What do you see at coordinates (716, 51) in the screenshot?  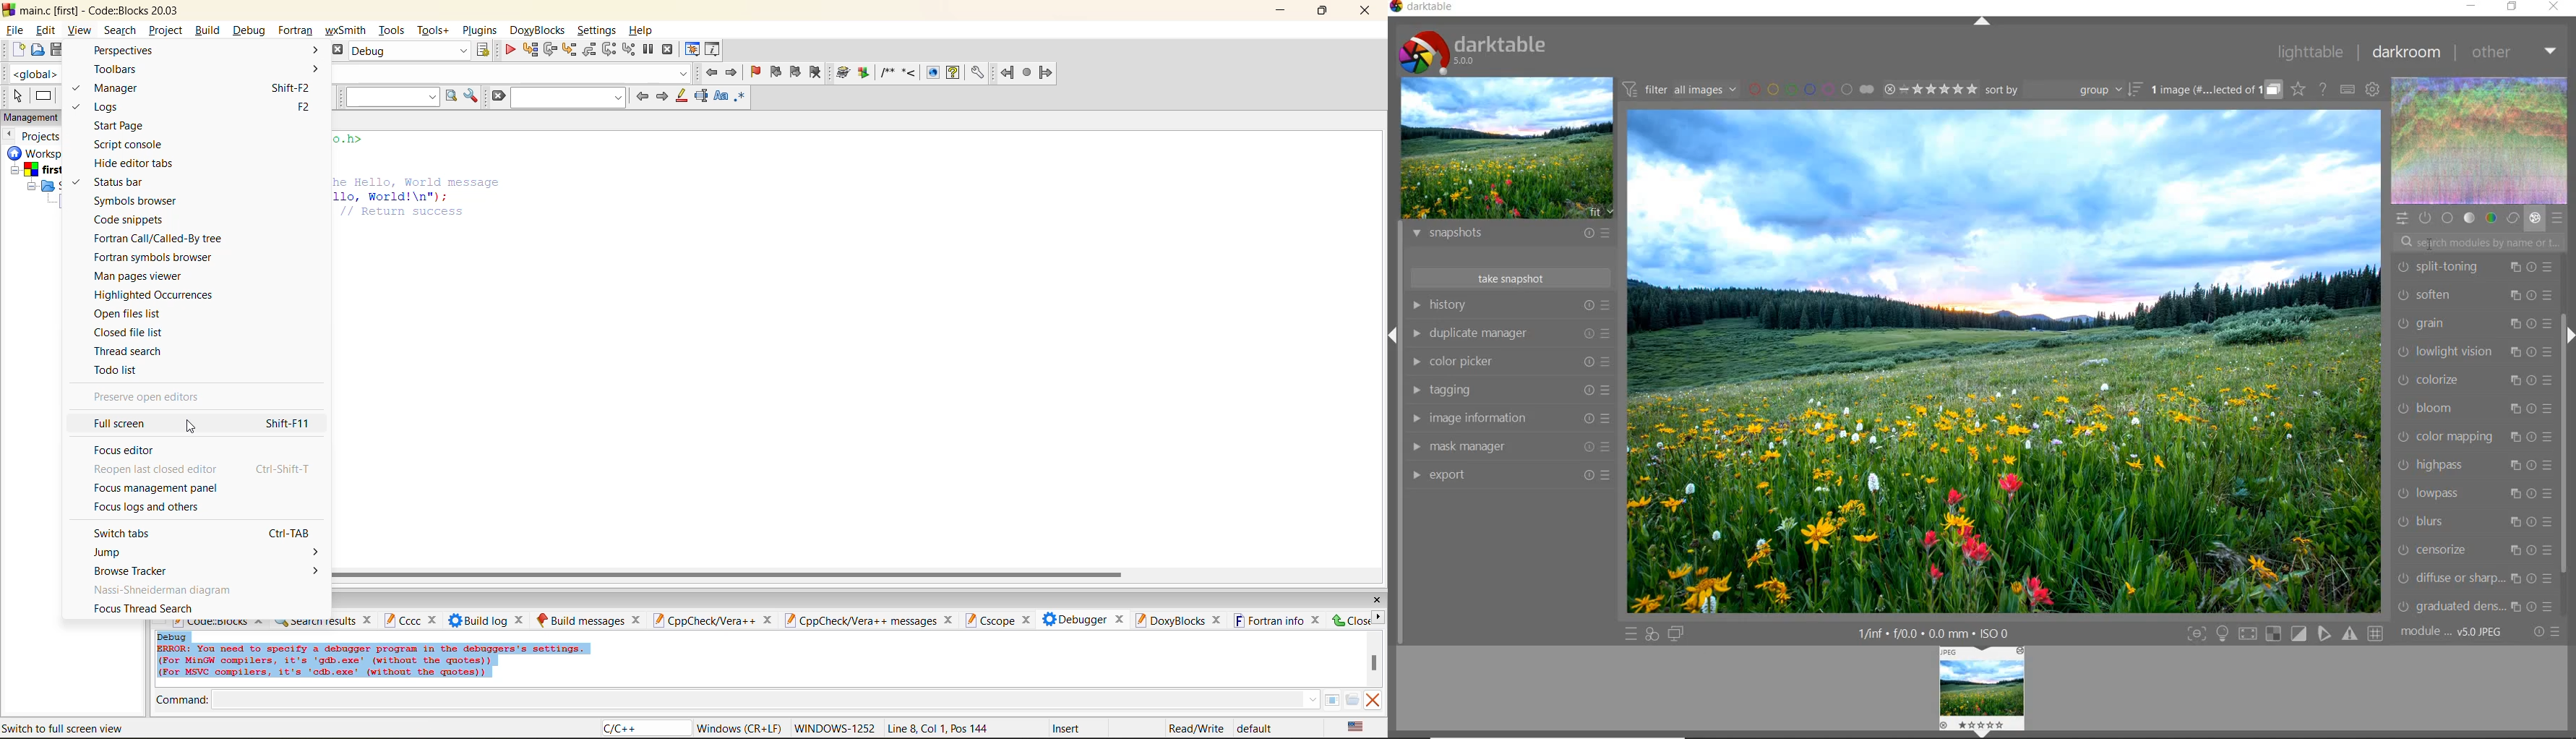 I see `various info` at bounding box center [716, 51].